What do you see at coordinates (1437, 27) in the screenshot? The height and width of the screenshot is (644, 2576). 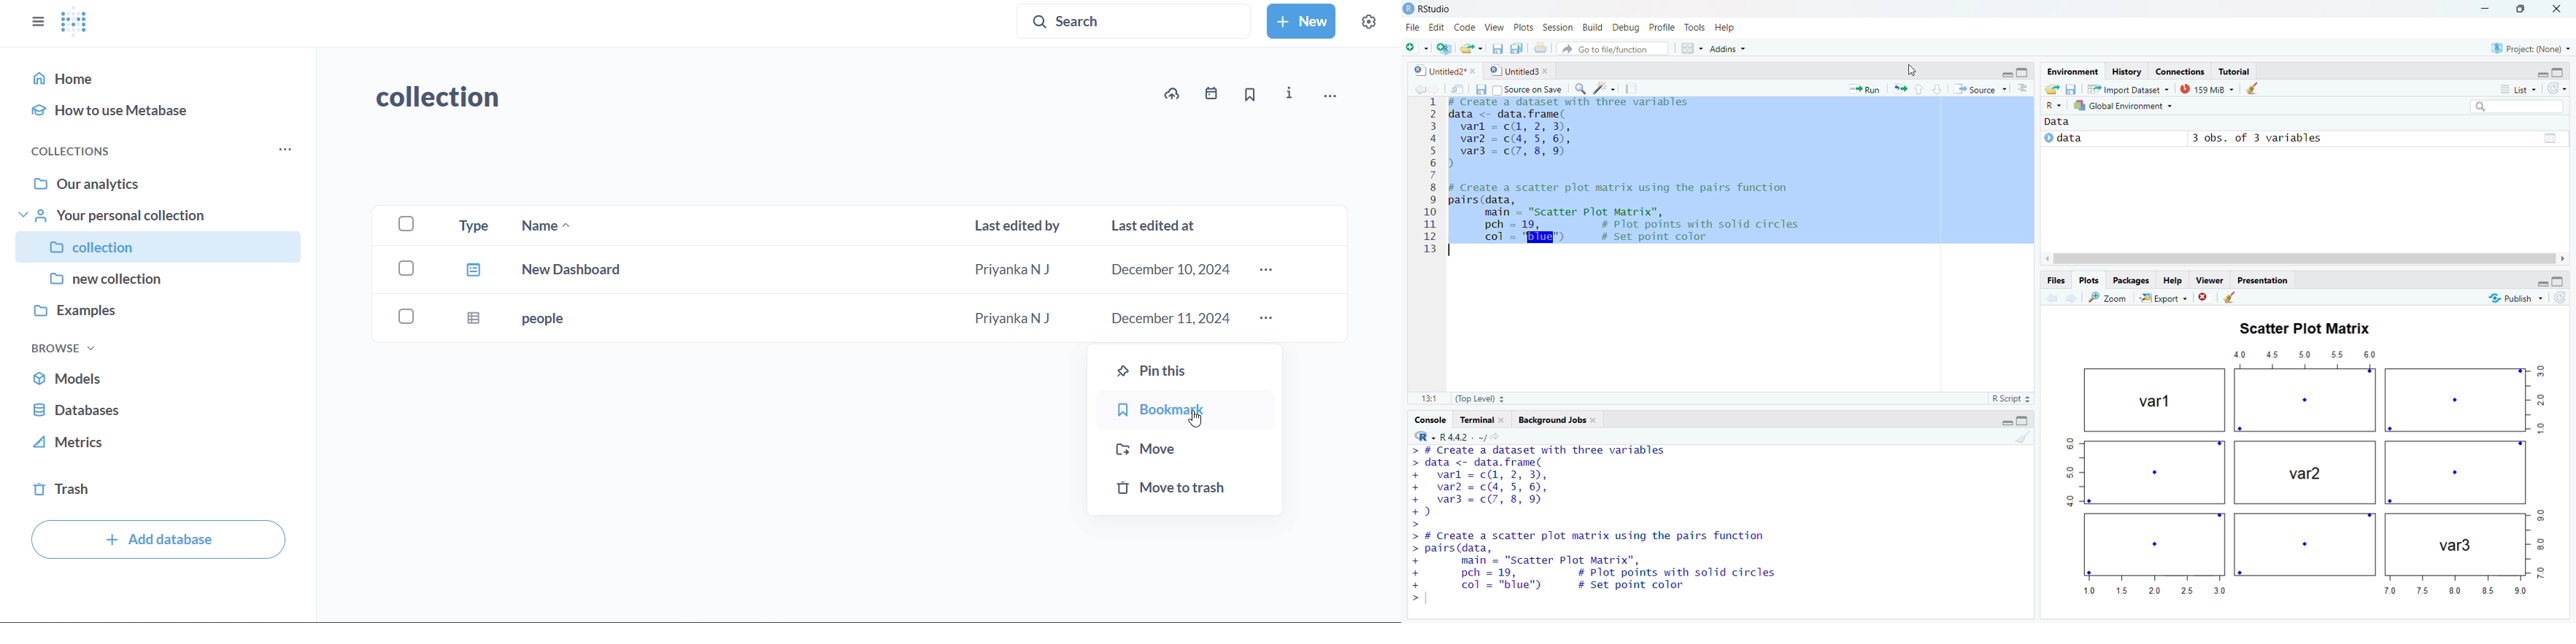 I see `Edit` at bounding box center [1437, 27].